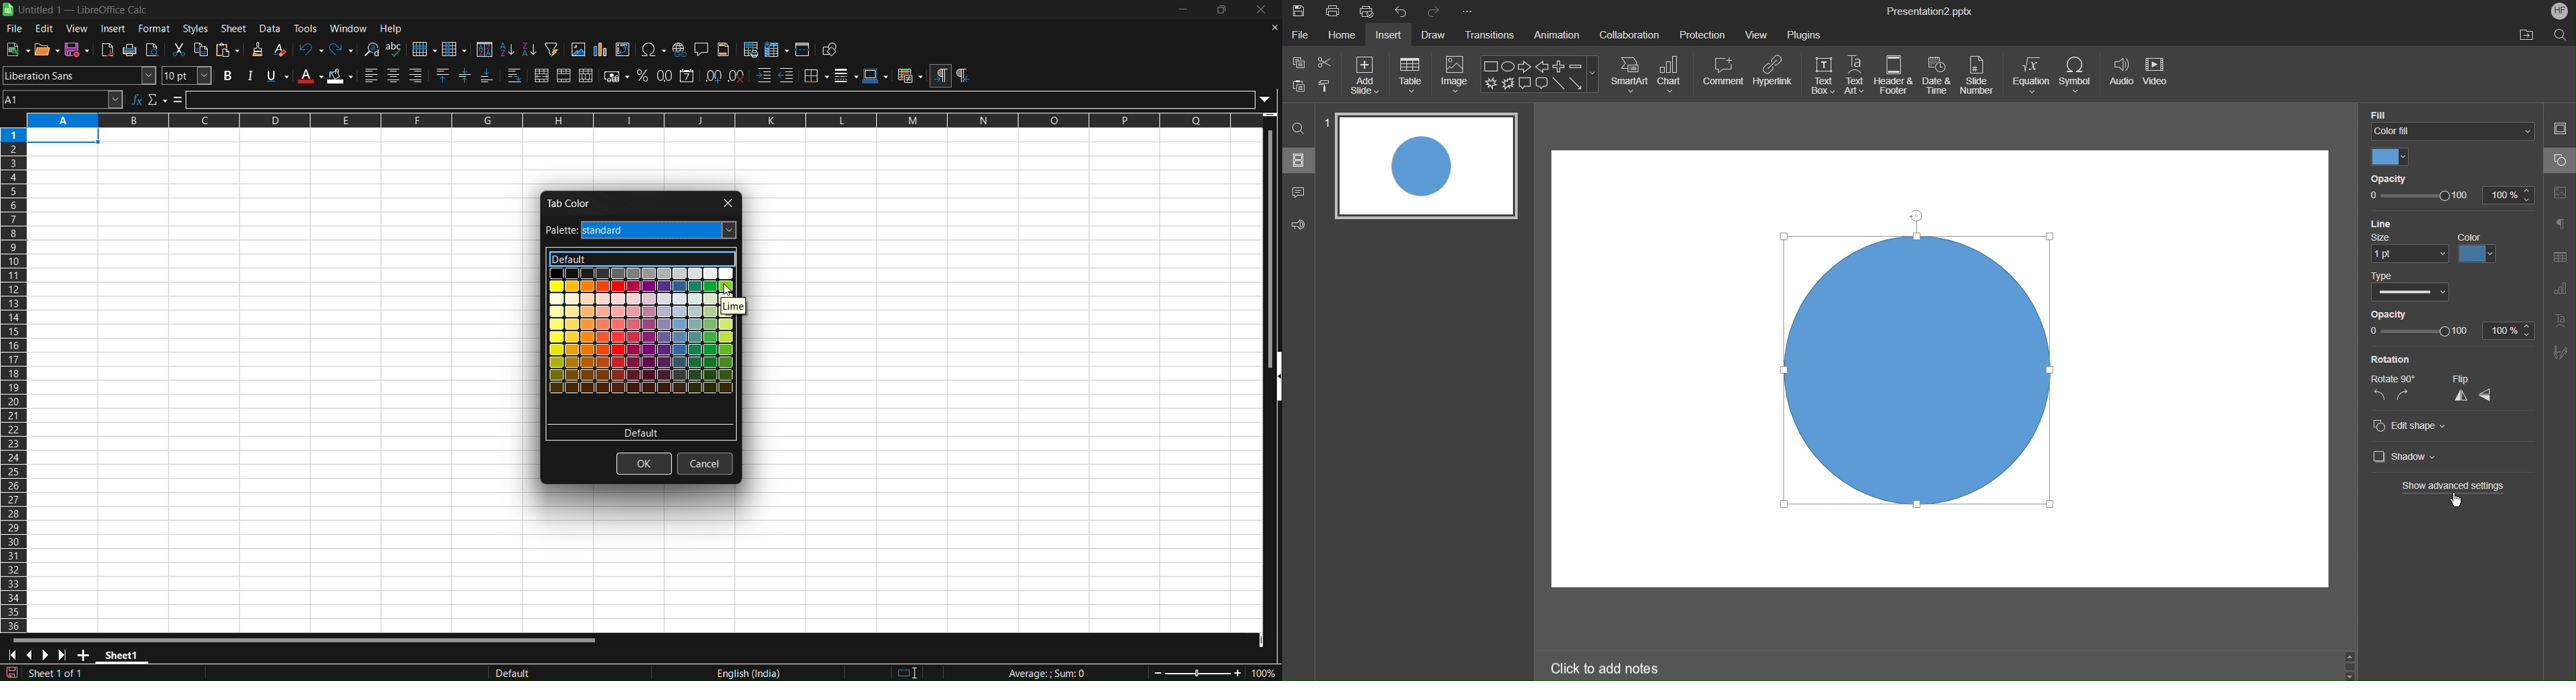  Describe the element at coordinates (2470, 380) in the screenshot. I see `Flip` at that location.